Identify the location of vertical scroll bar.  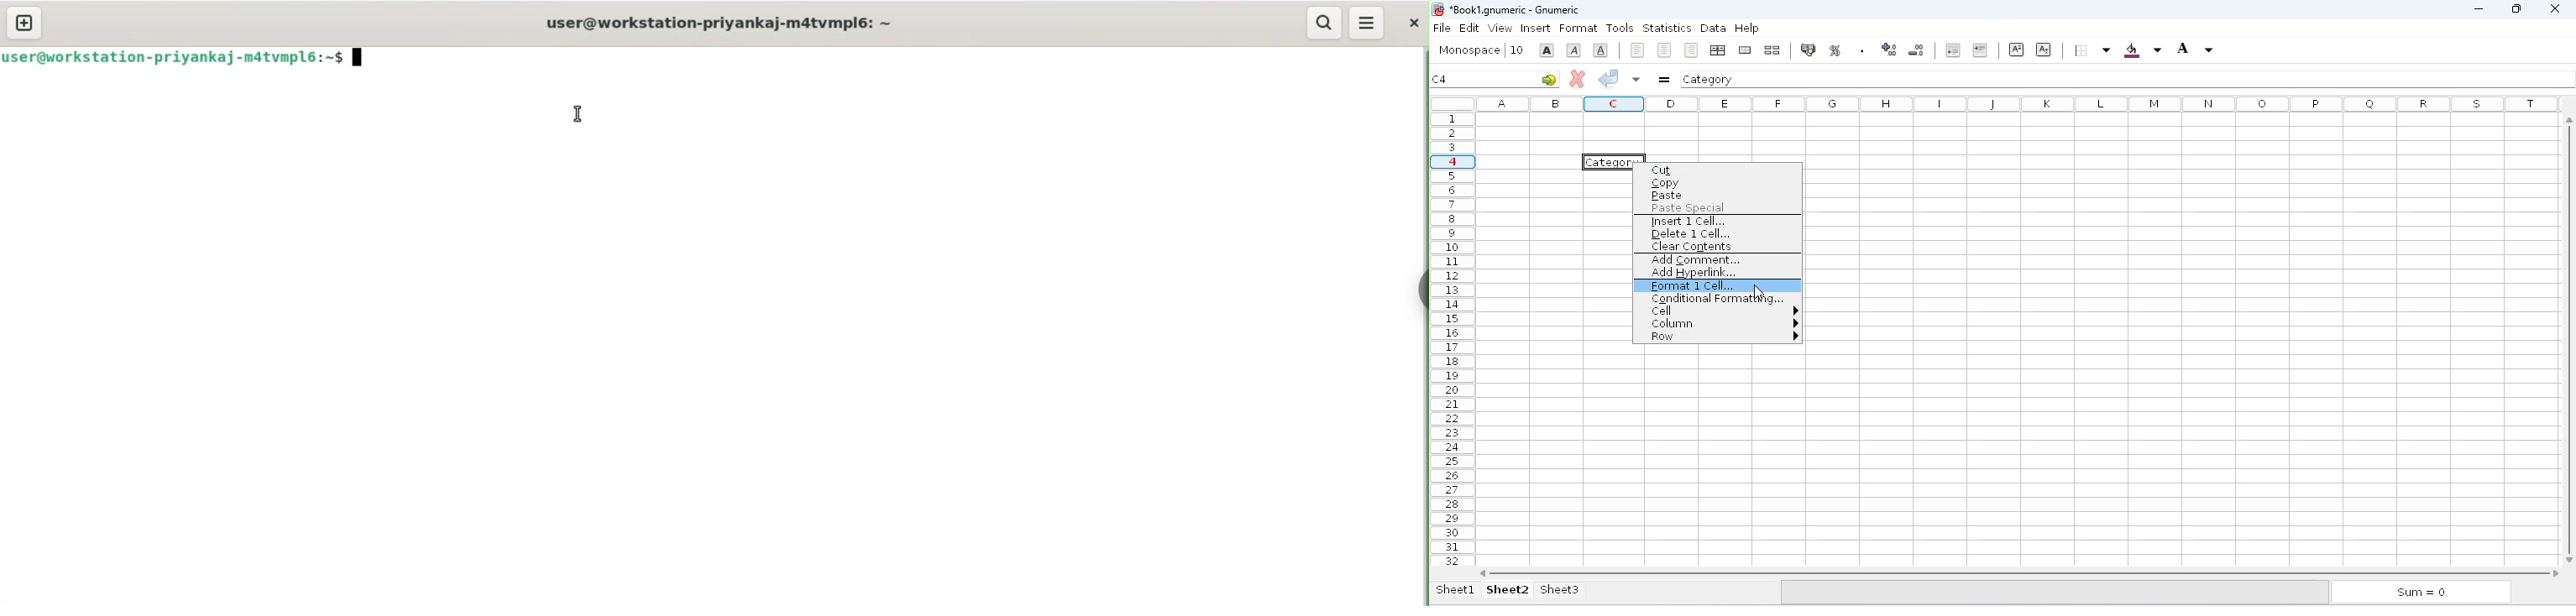
(2572, 337).